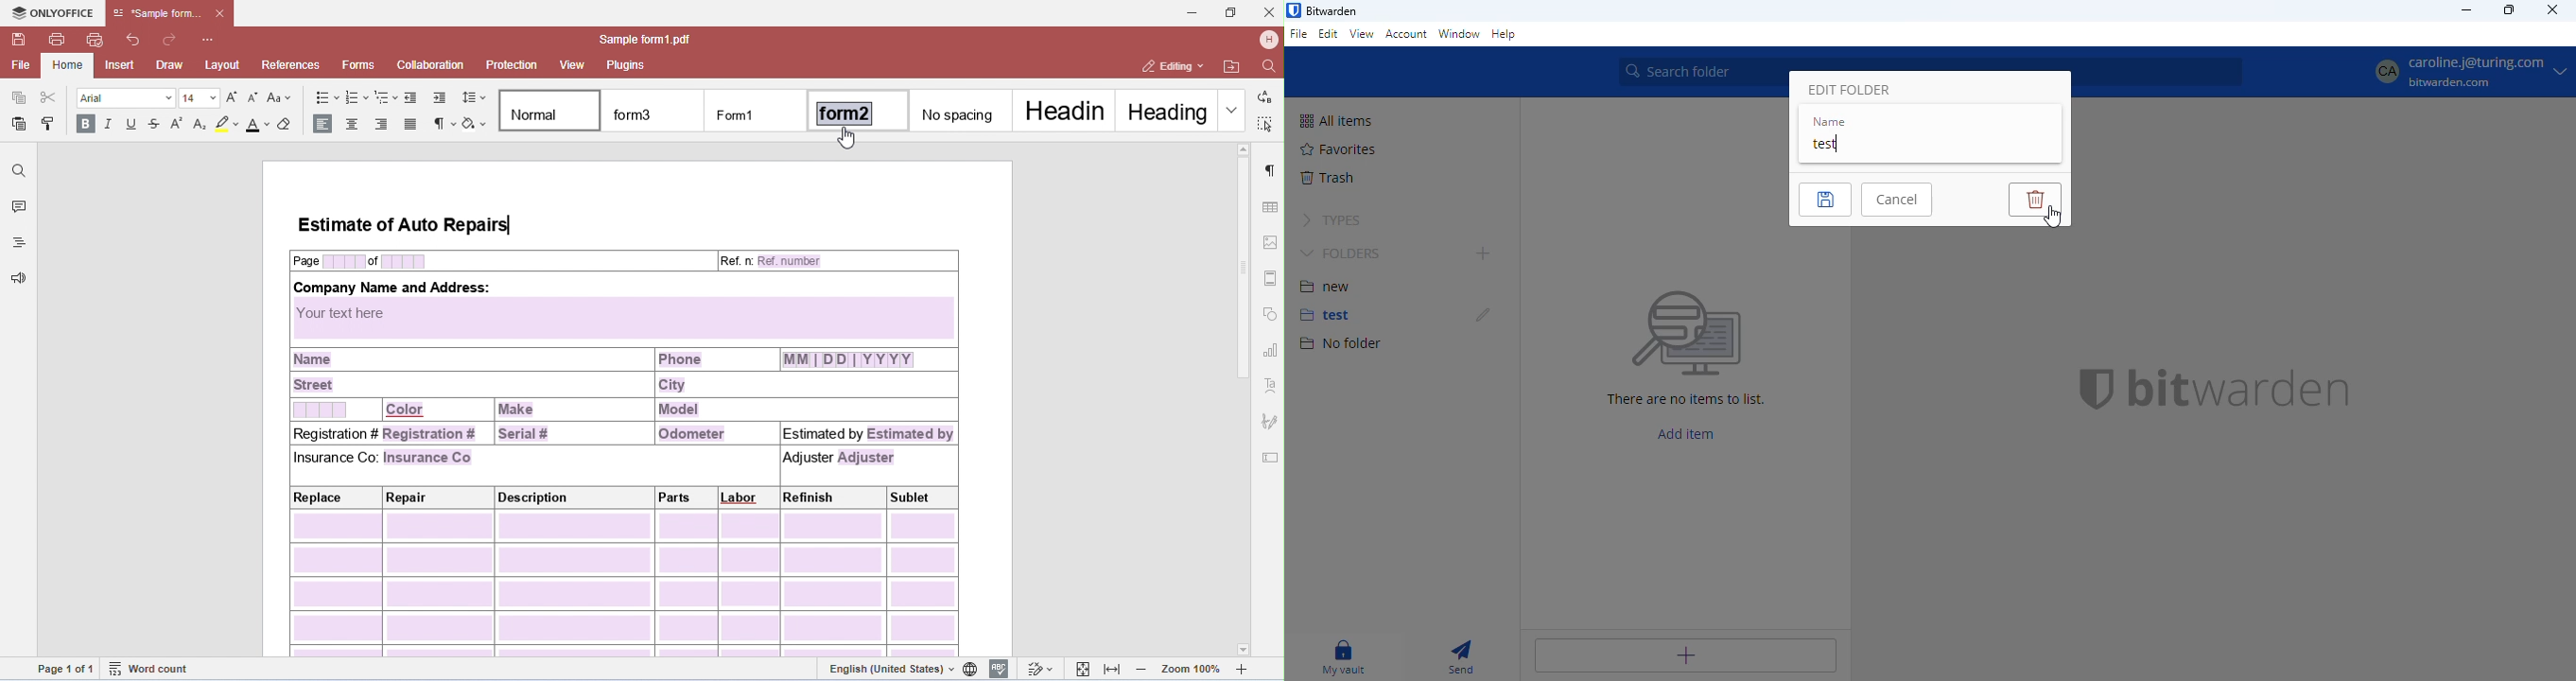 This screenshot has width=2576, height=700. I want to click on name, so click(1830, 122).